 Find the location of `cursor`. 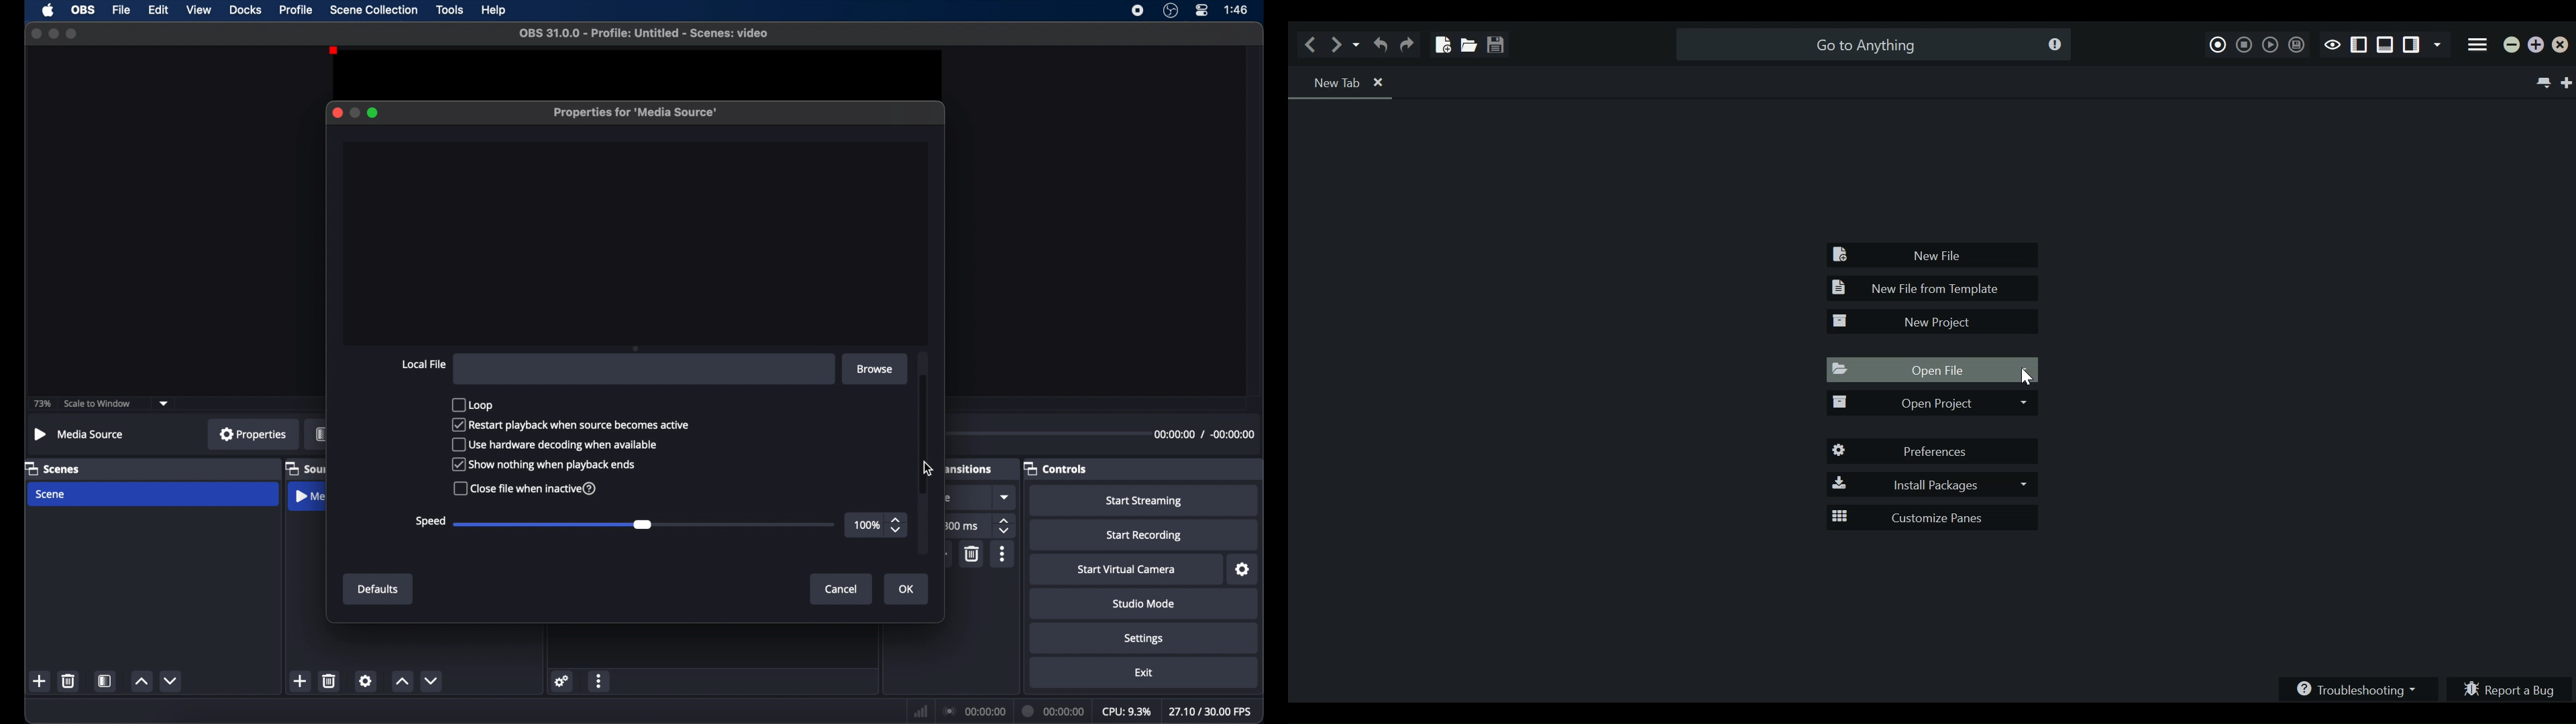

cursor is located at coordinates (929, 468).